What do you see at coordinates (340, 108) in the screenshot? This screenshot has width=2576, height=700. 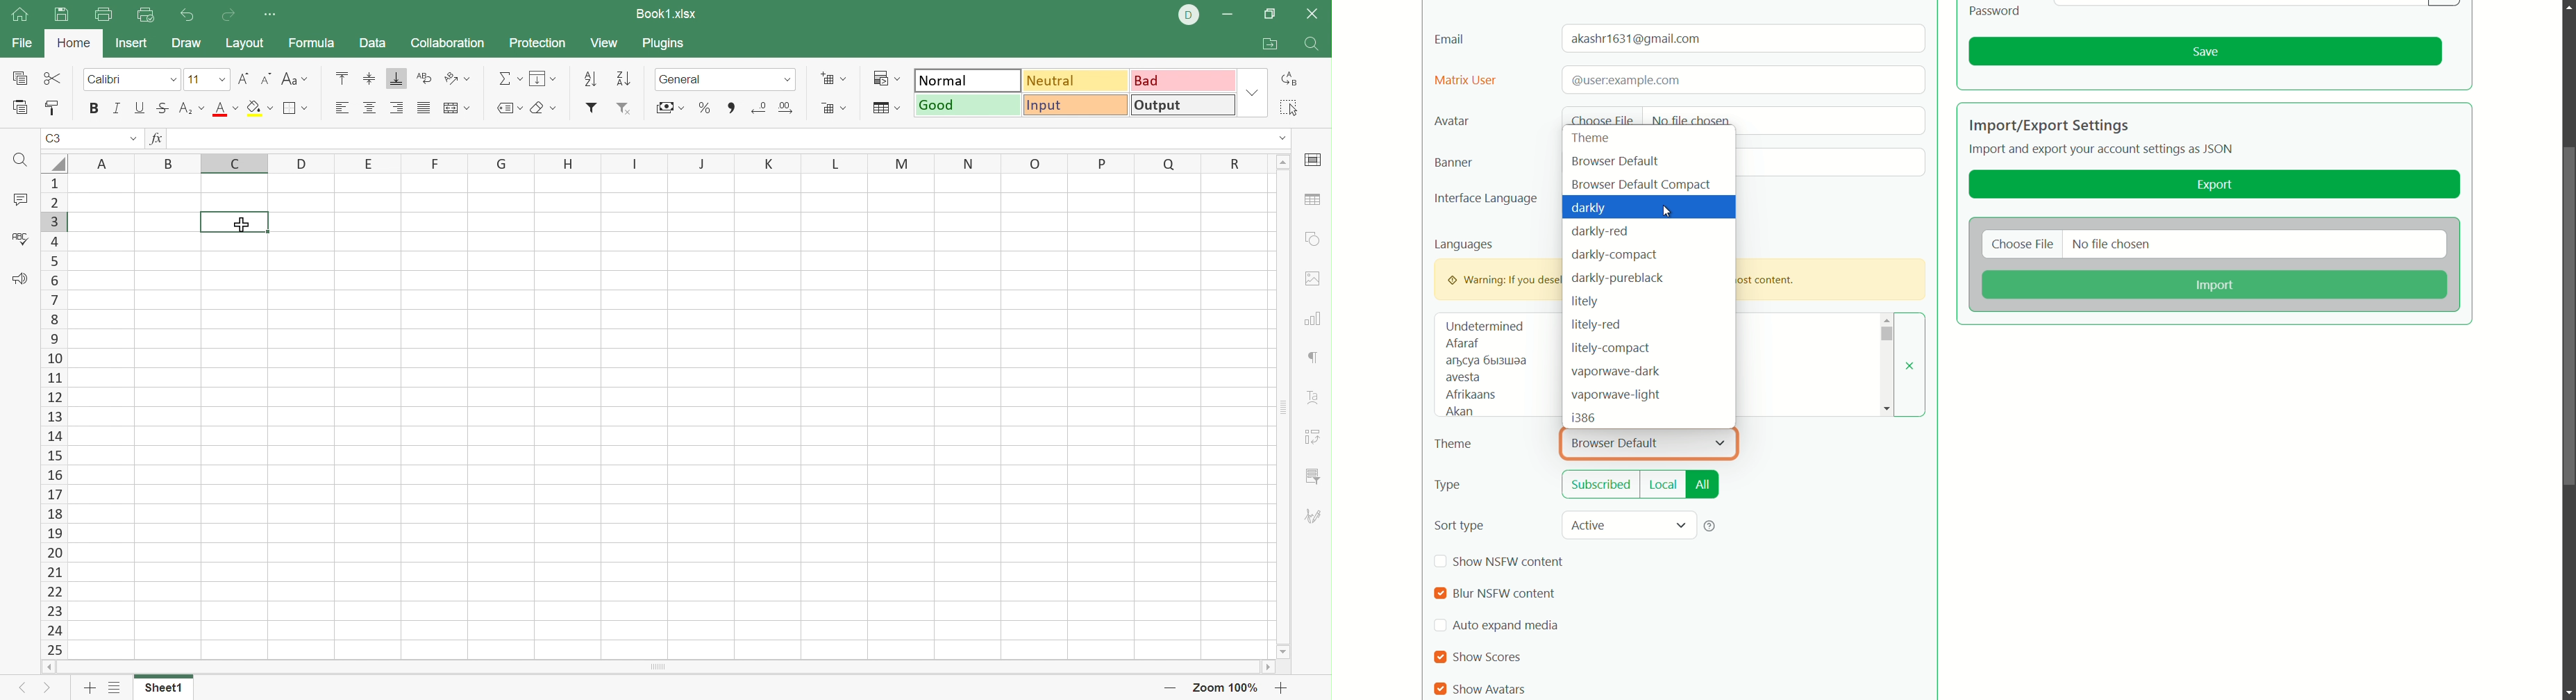 I see `Align Left` at bounding box center [340, 108].